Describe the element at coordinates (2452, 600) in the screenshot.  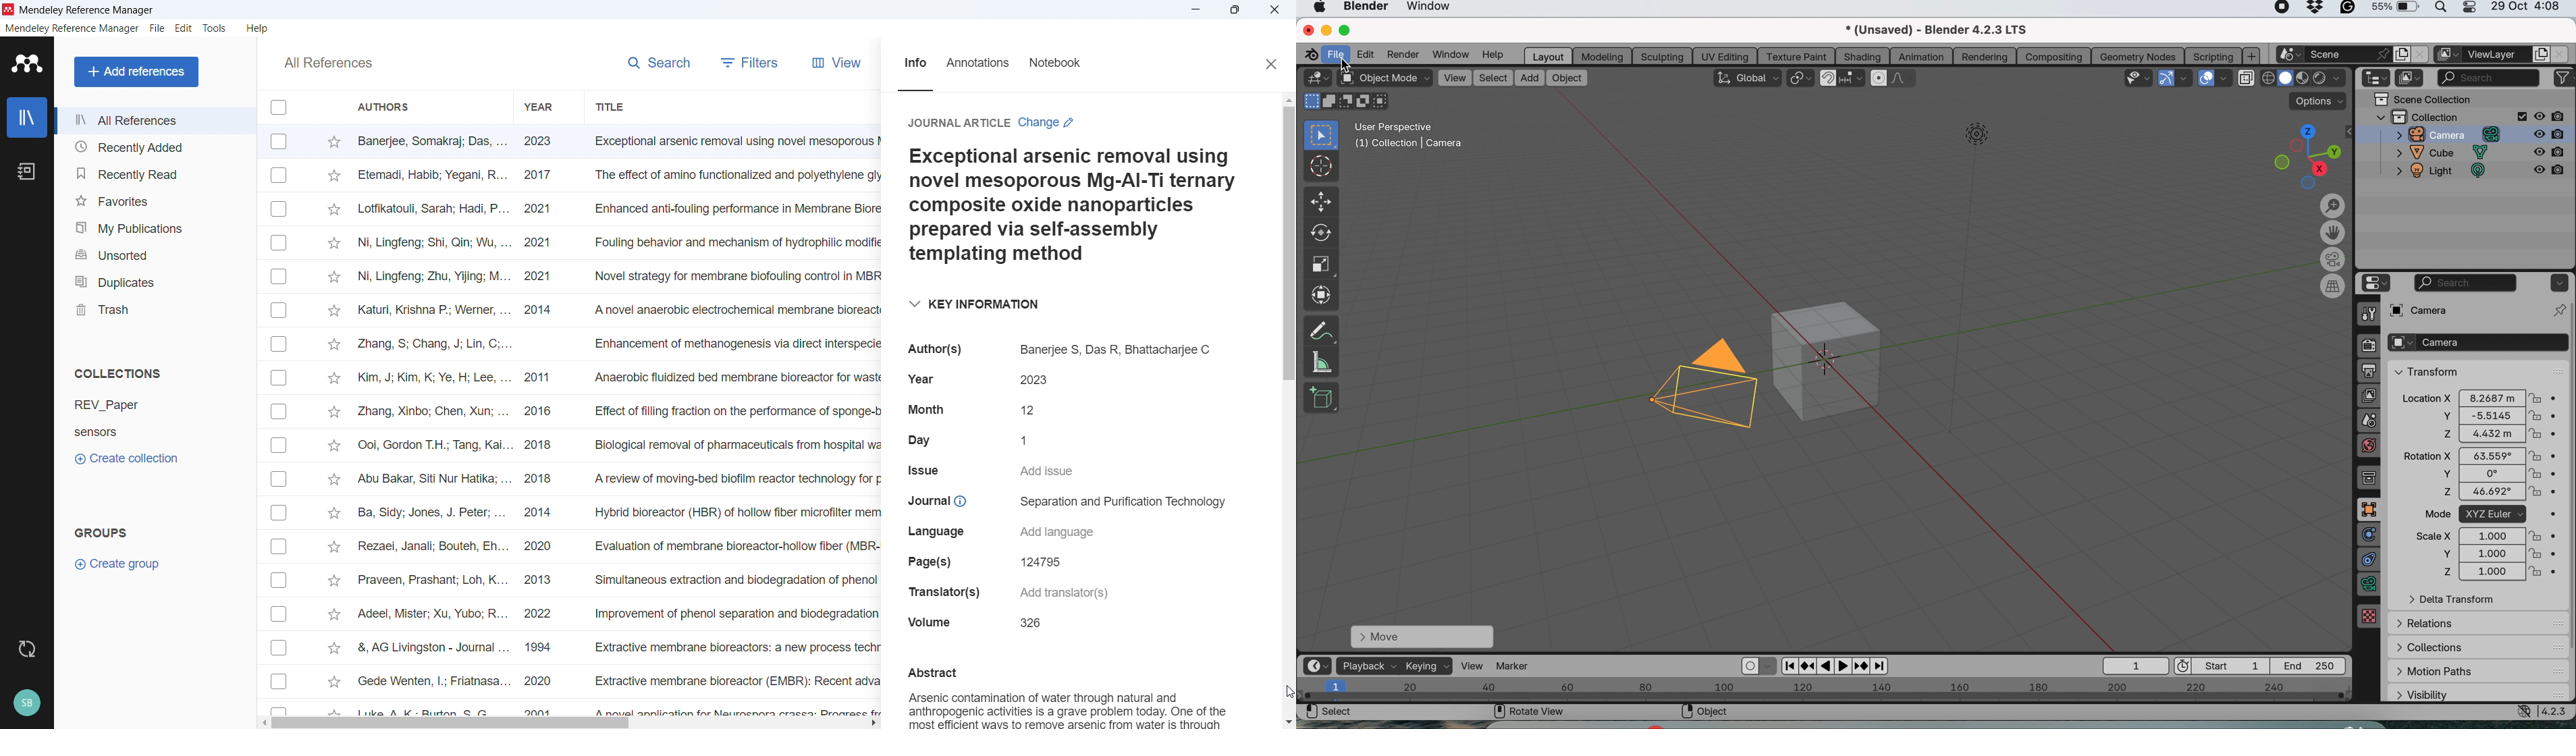
I see `delta transform` at that location.